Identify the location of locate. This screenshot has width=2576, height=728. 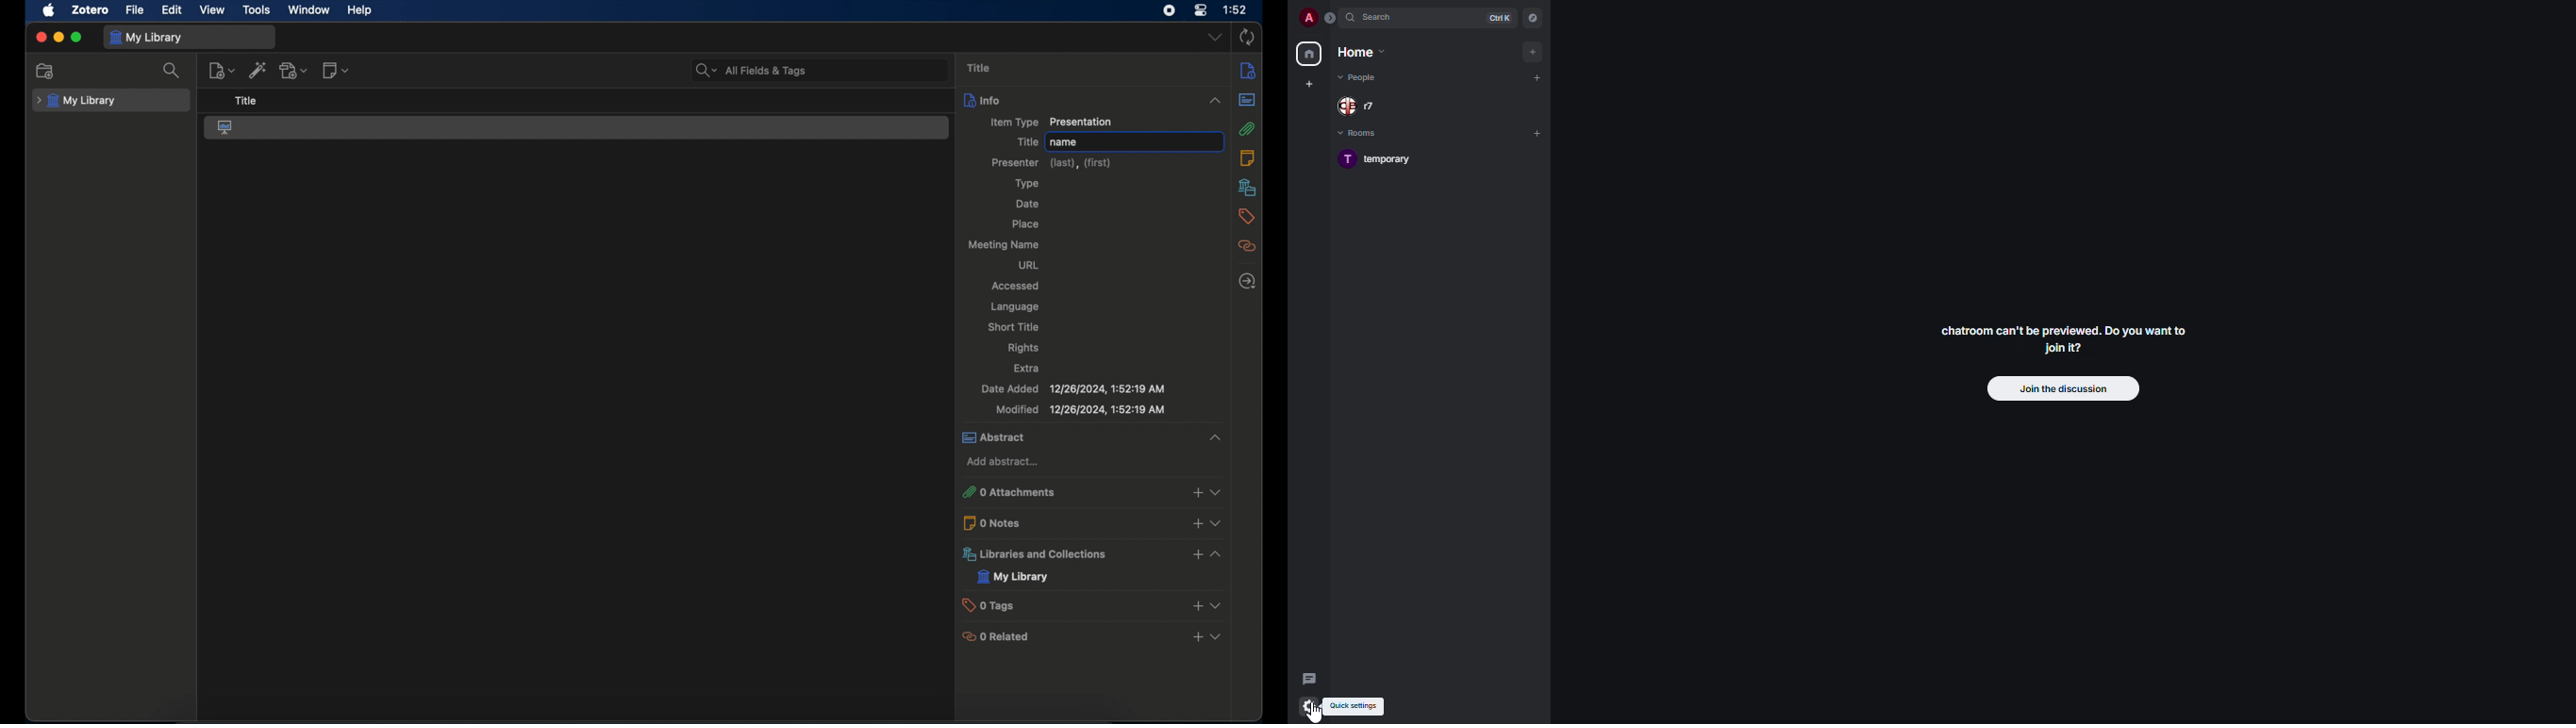
(1248, 282).